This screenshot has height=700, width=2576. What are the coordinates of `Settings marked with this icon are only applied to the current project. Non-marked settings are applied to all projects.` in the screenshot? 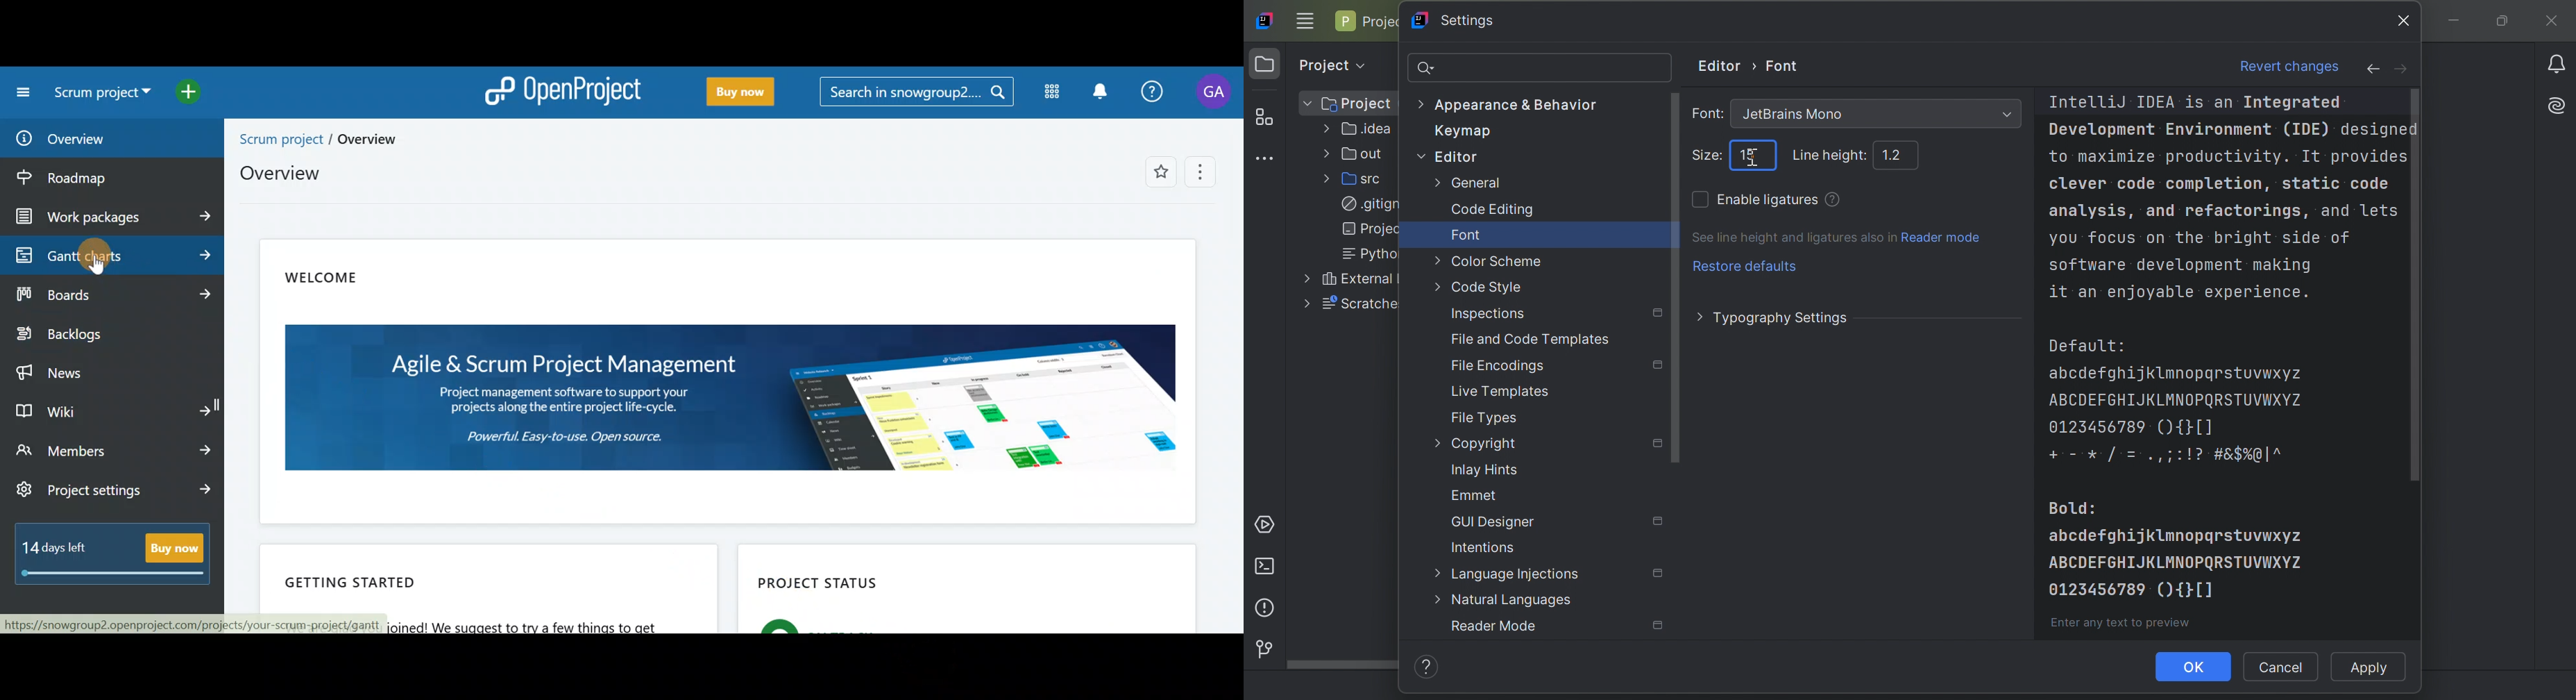 It's located at (1659, 315).